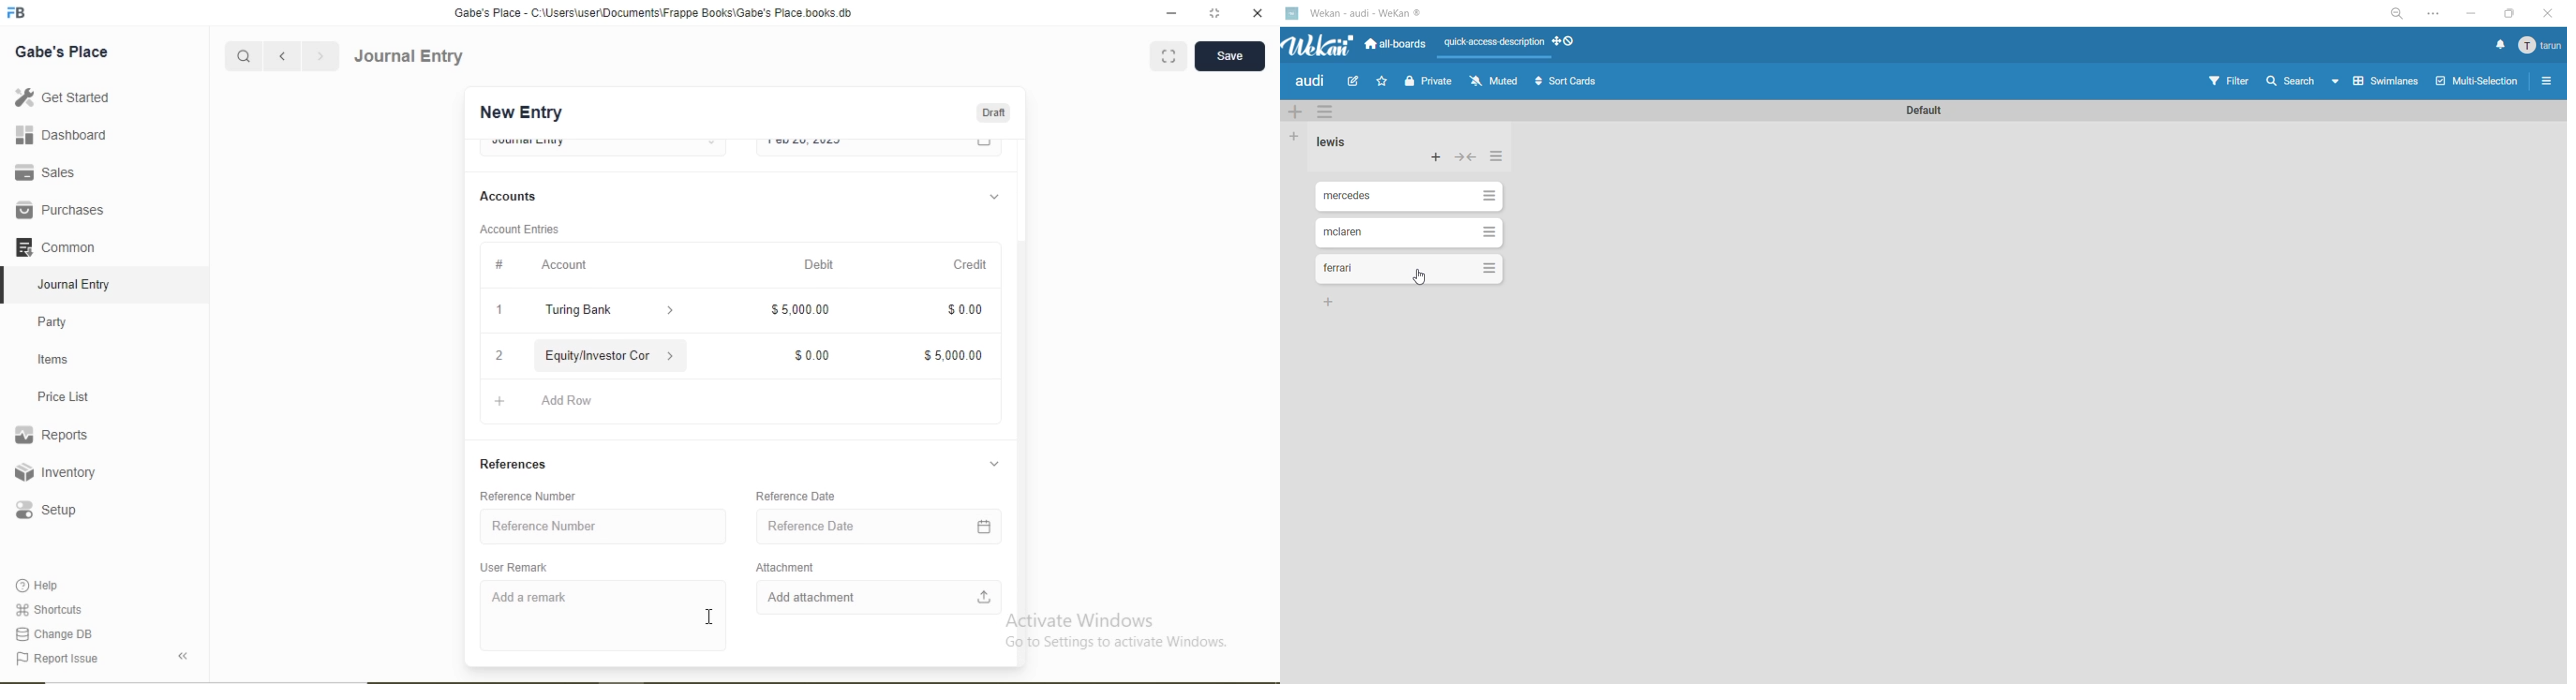  Describe the element at coordinates (671, 356) in the screenshot. I see `Dropdown` at that location.